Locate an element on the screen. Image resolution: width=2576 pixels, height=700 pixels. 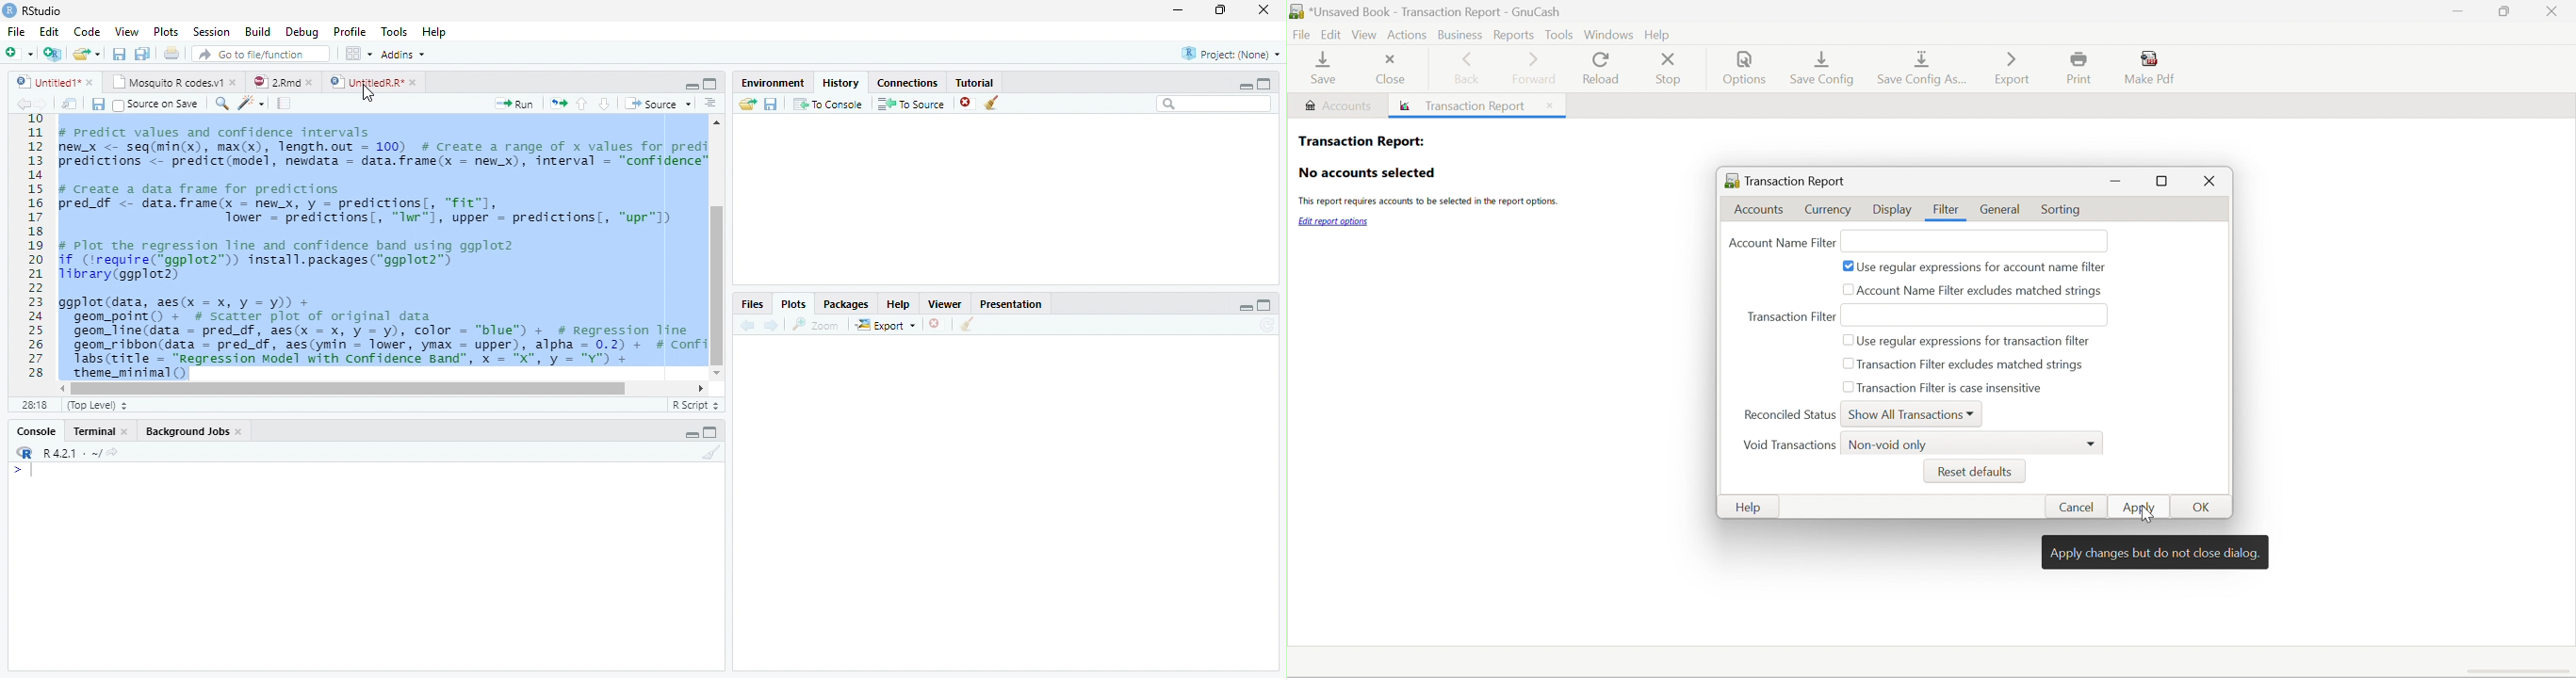
Minimize is located at coordinates (2117, 181).